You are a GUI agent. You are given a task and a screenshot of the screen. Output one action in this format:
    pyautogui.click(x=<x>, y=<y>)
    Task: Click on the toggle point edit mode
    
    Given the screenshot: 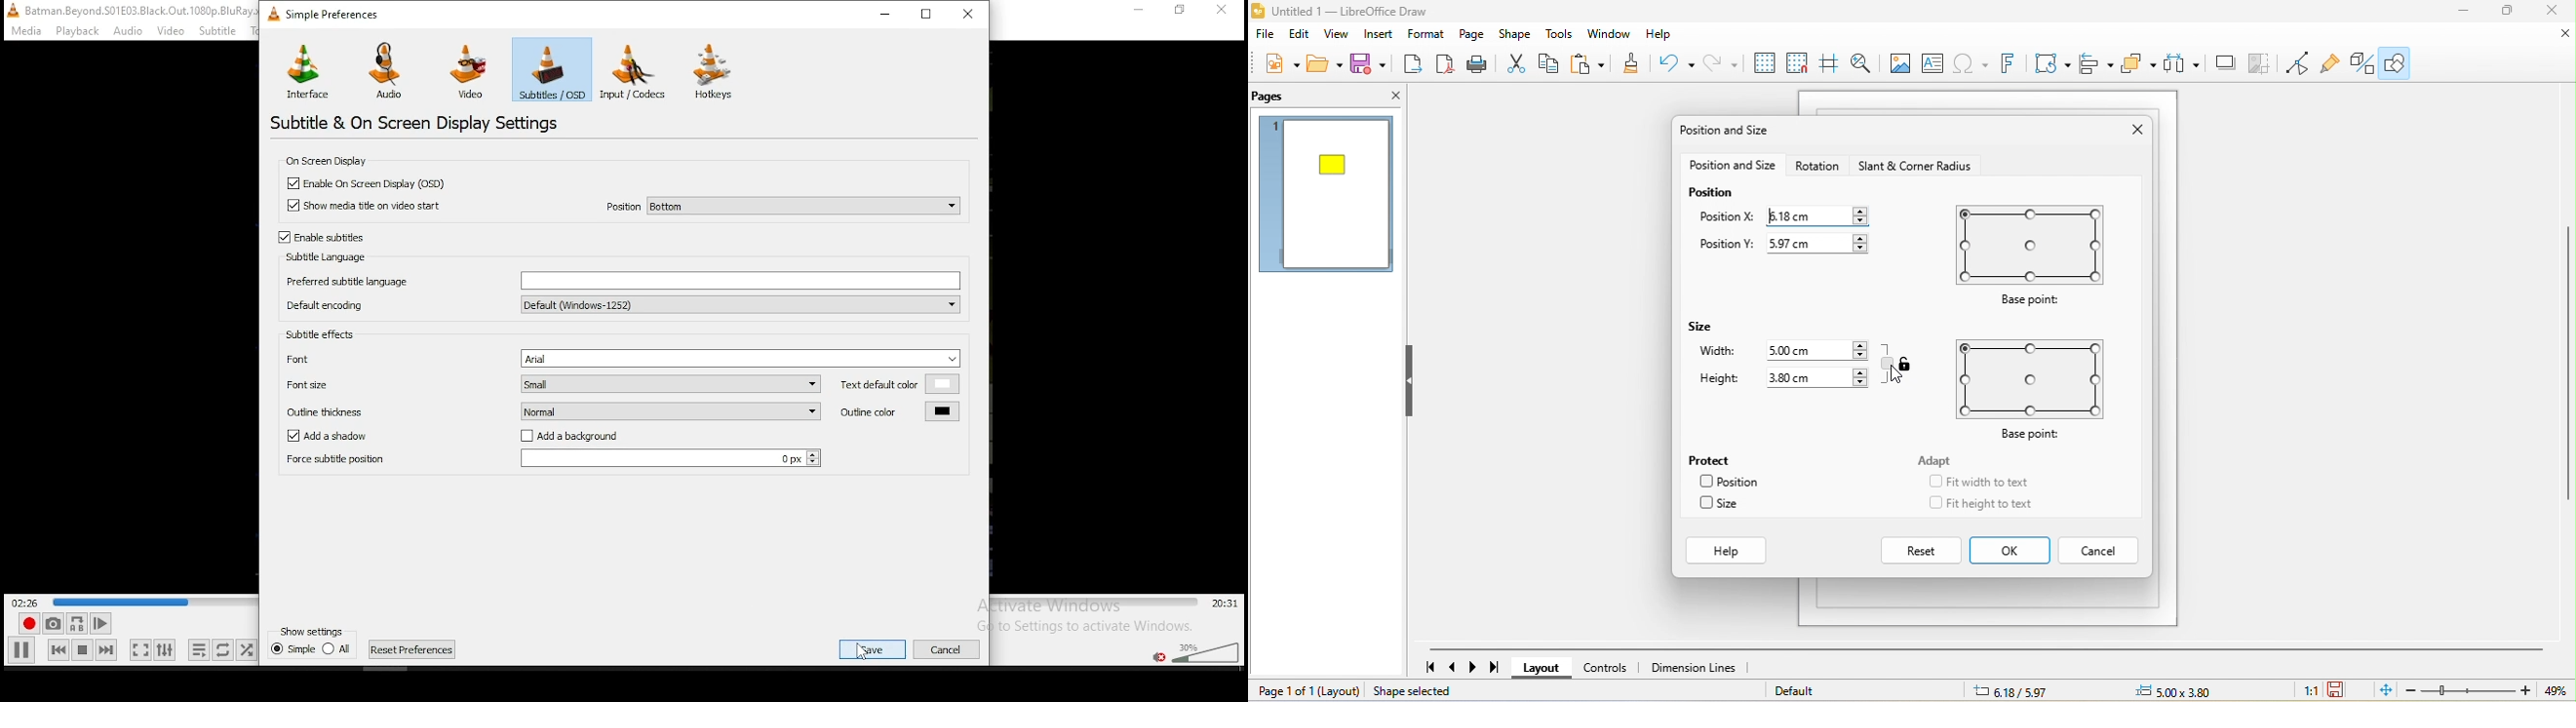 What is the action you would take?
    pyautogui.click(x=2302, y=63)
    